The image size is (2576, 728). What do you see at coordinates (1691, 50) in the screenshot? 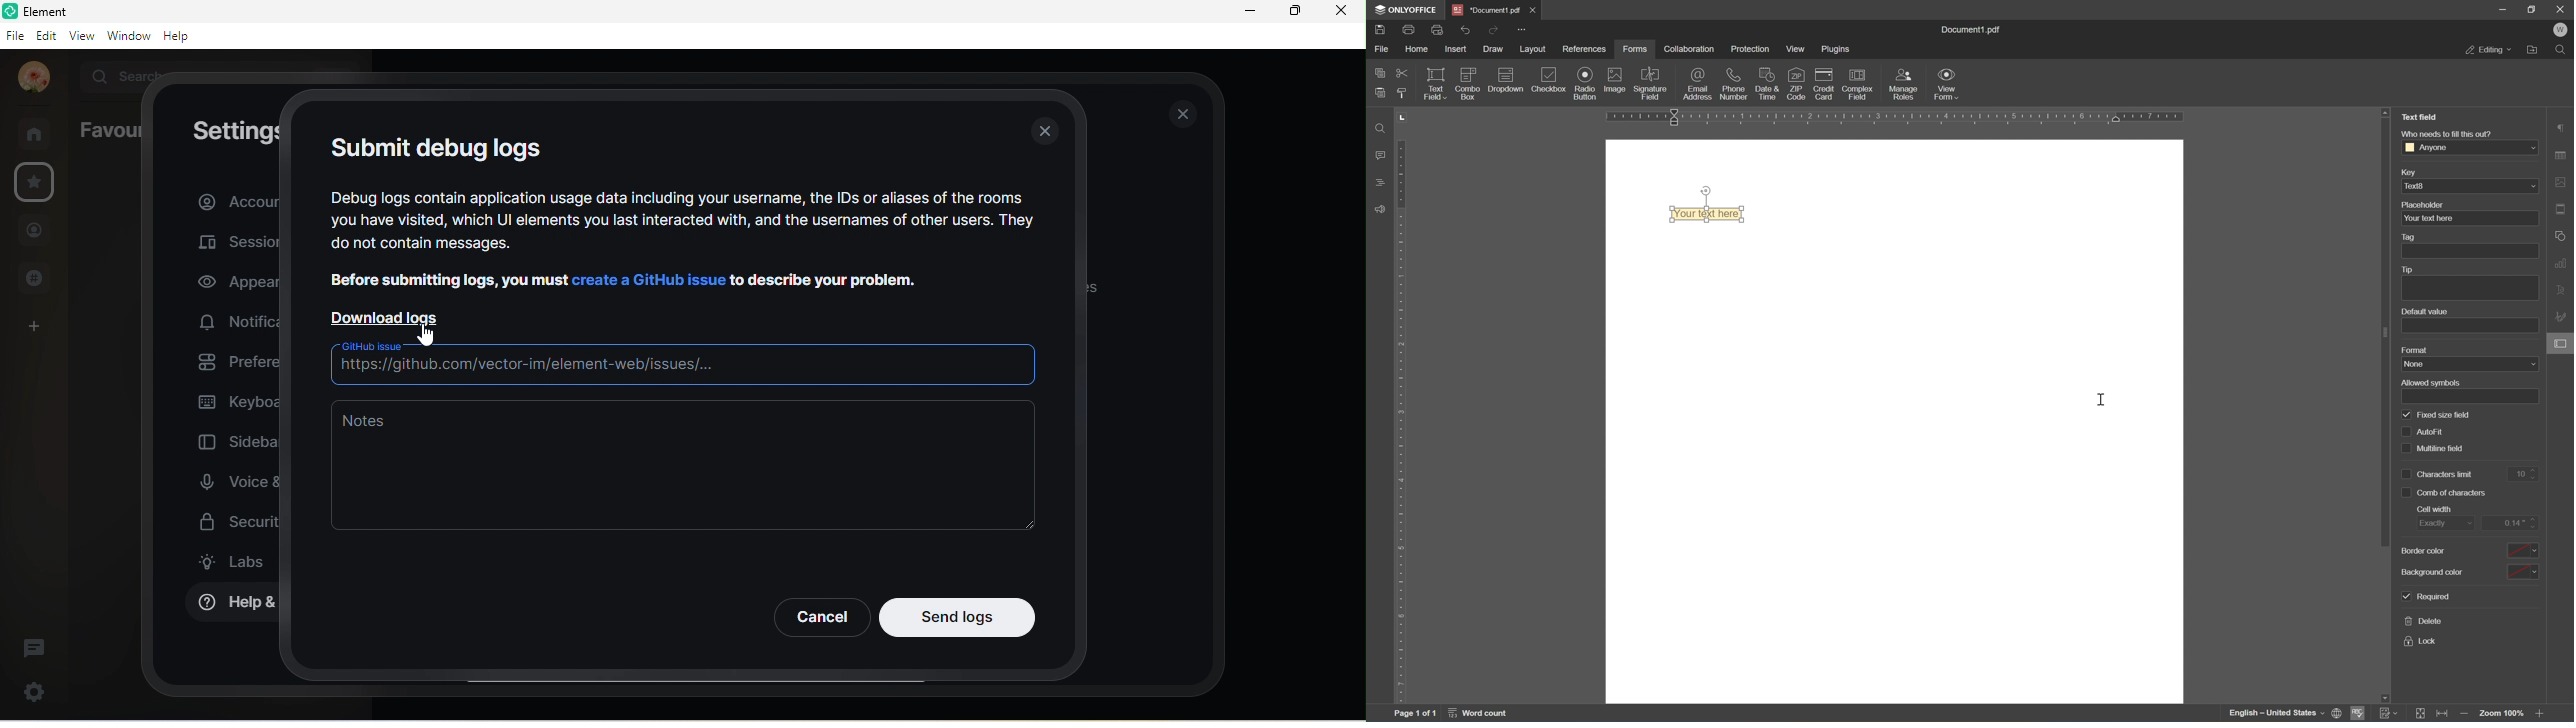
I see `collaboration` at bounding box center [1691, 50].